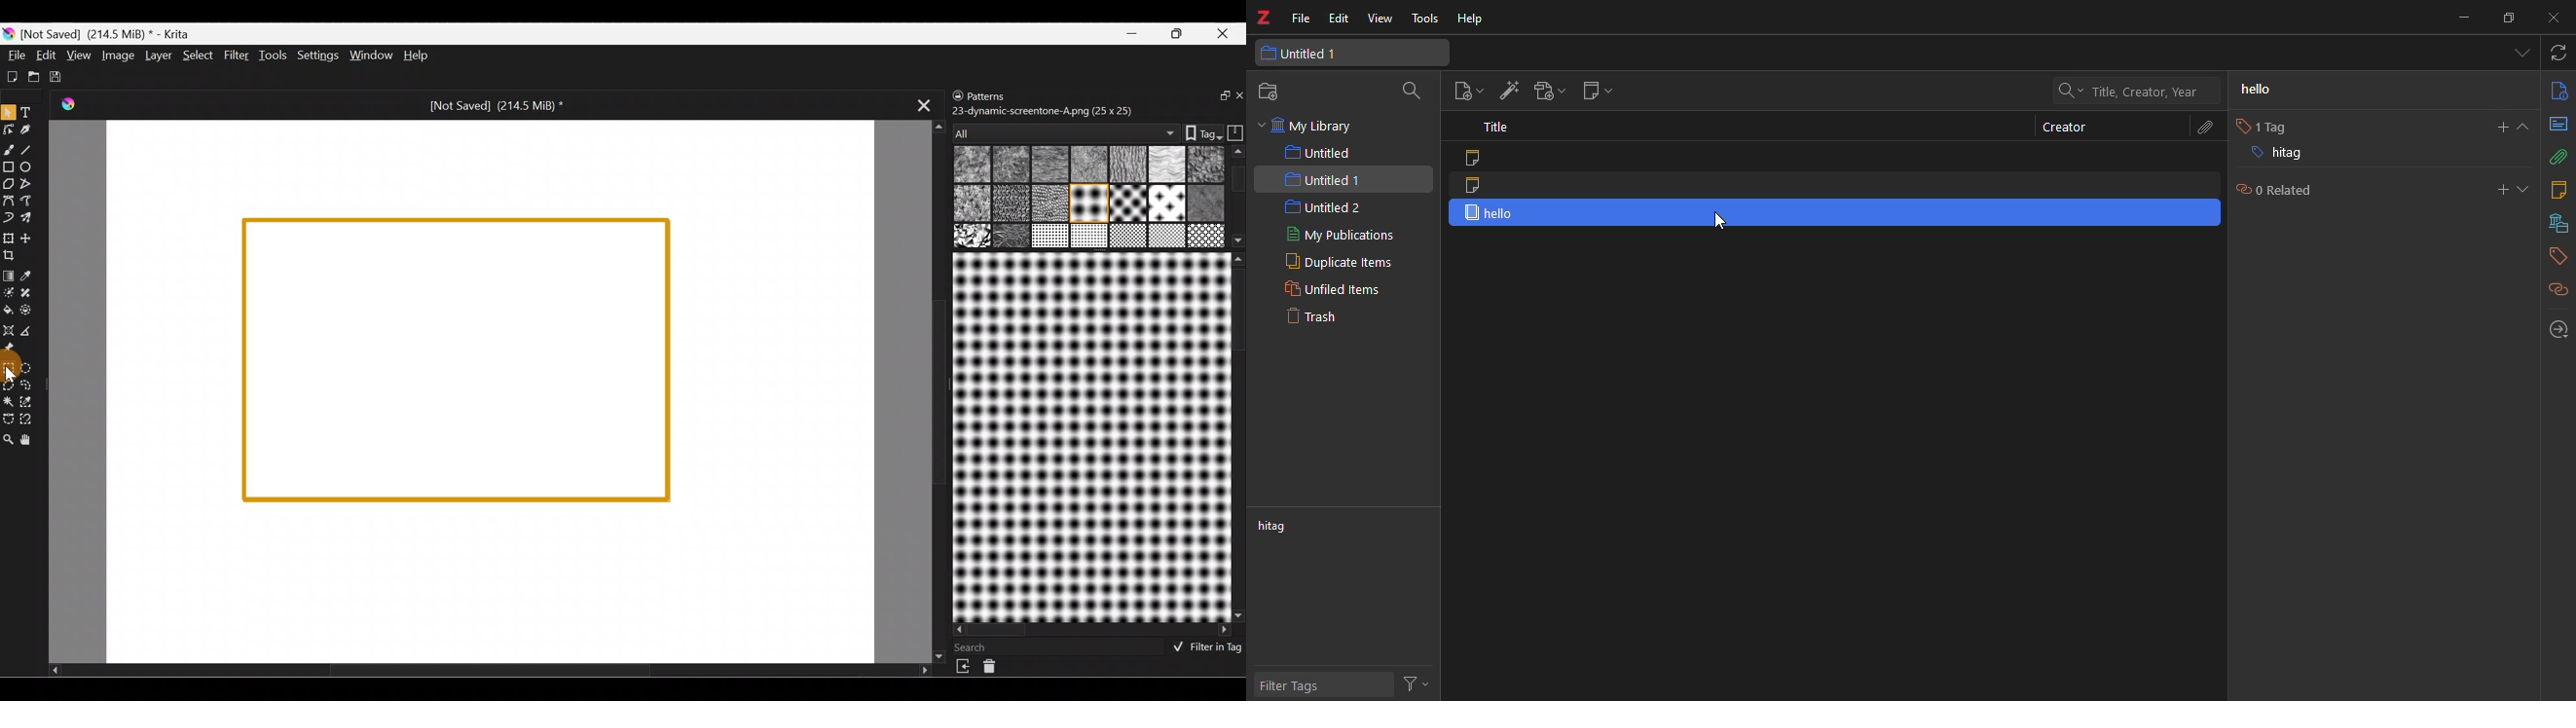 The height and width of the screenshot is (728, 2576). What do you see at coordinates (28, 129) in the screenshot?
I see `Calligraphy` at bounding box center [28, 129].